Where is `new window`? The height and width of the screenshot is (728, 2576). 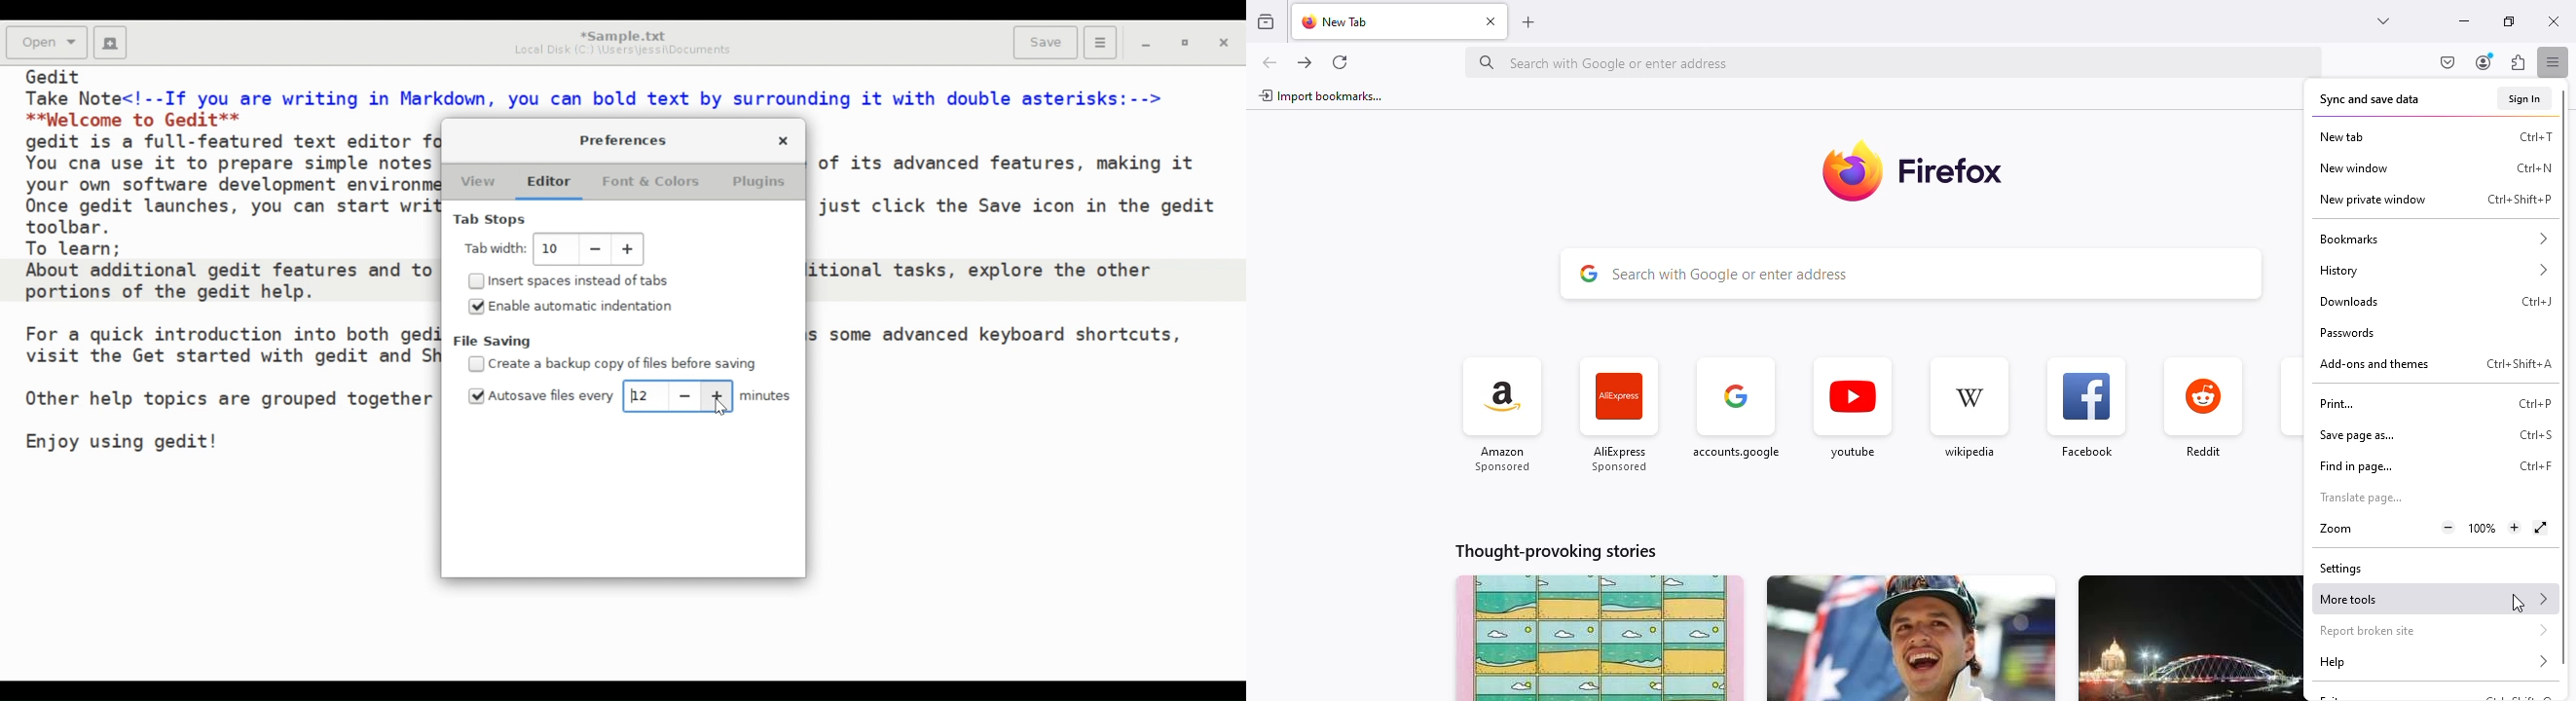
new window is located at coordinates (2353, 167).